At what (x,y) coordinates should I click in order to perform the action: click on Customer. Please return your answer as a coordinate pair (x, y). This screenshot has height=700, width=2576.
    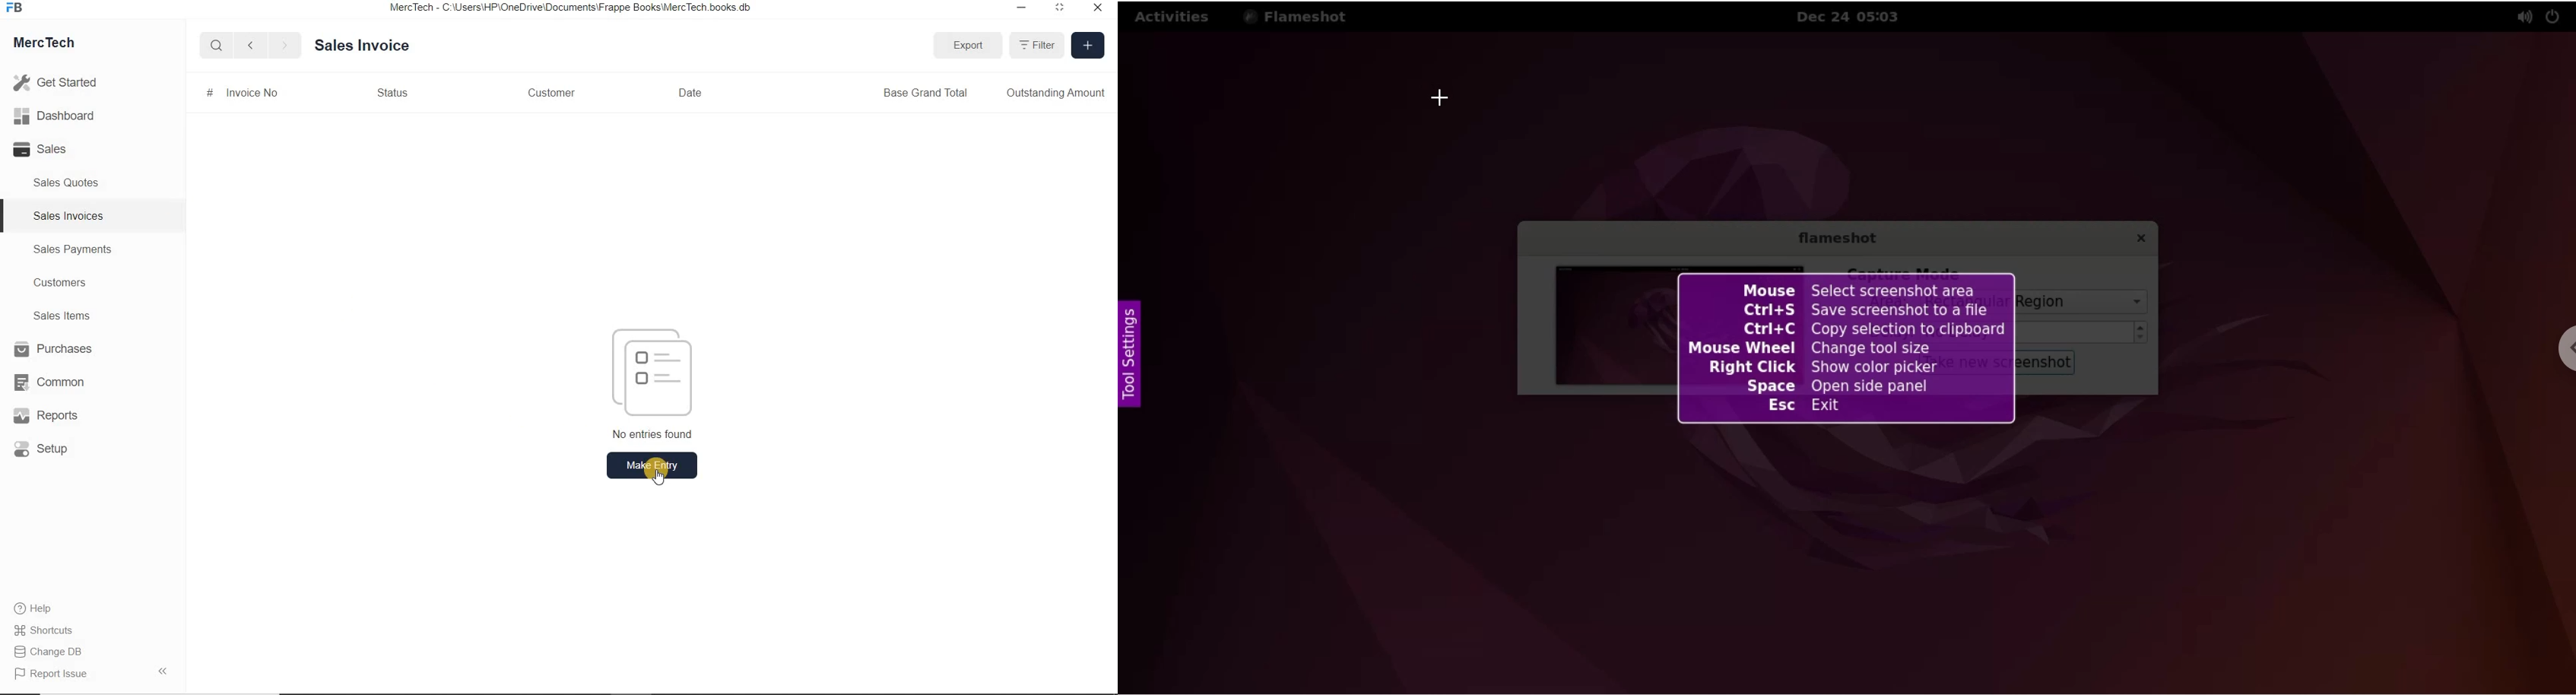
    Looking at the image, I should click on (549, 93).